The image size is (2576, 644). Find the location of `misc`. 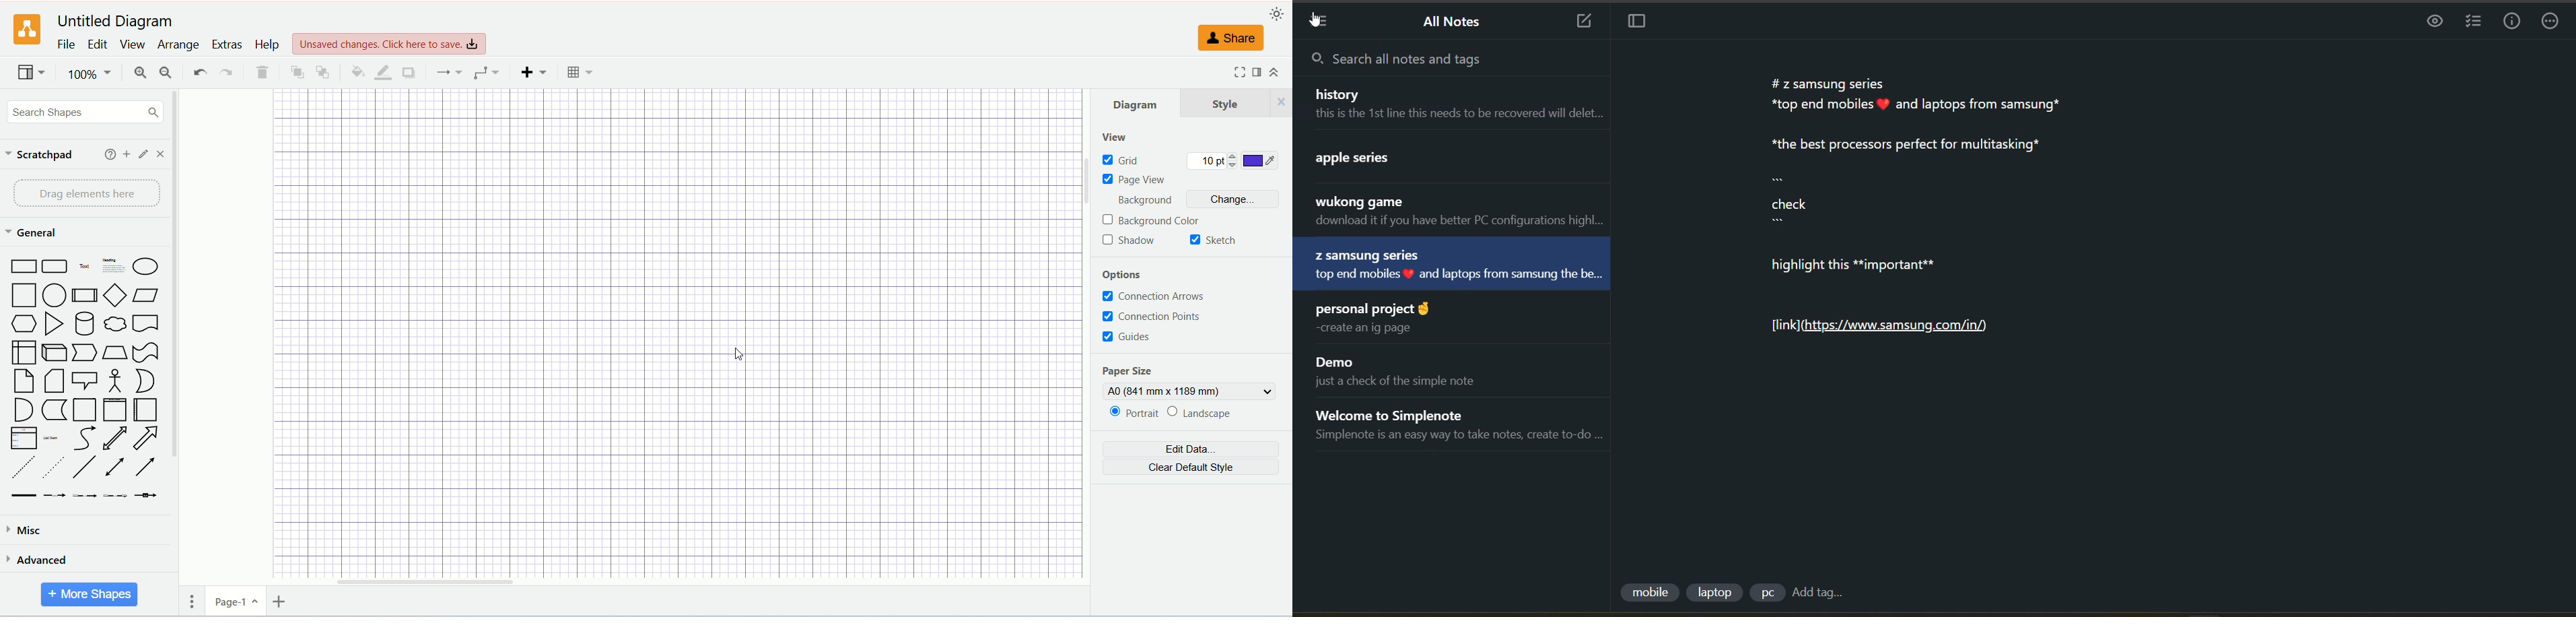

misc is located at coordinates (83, 527).